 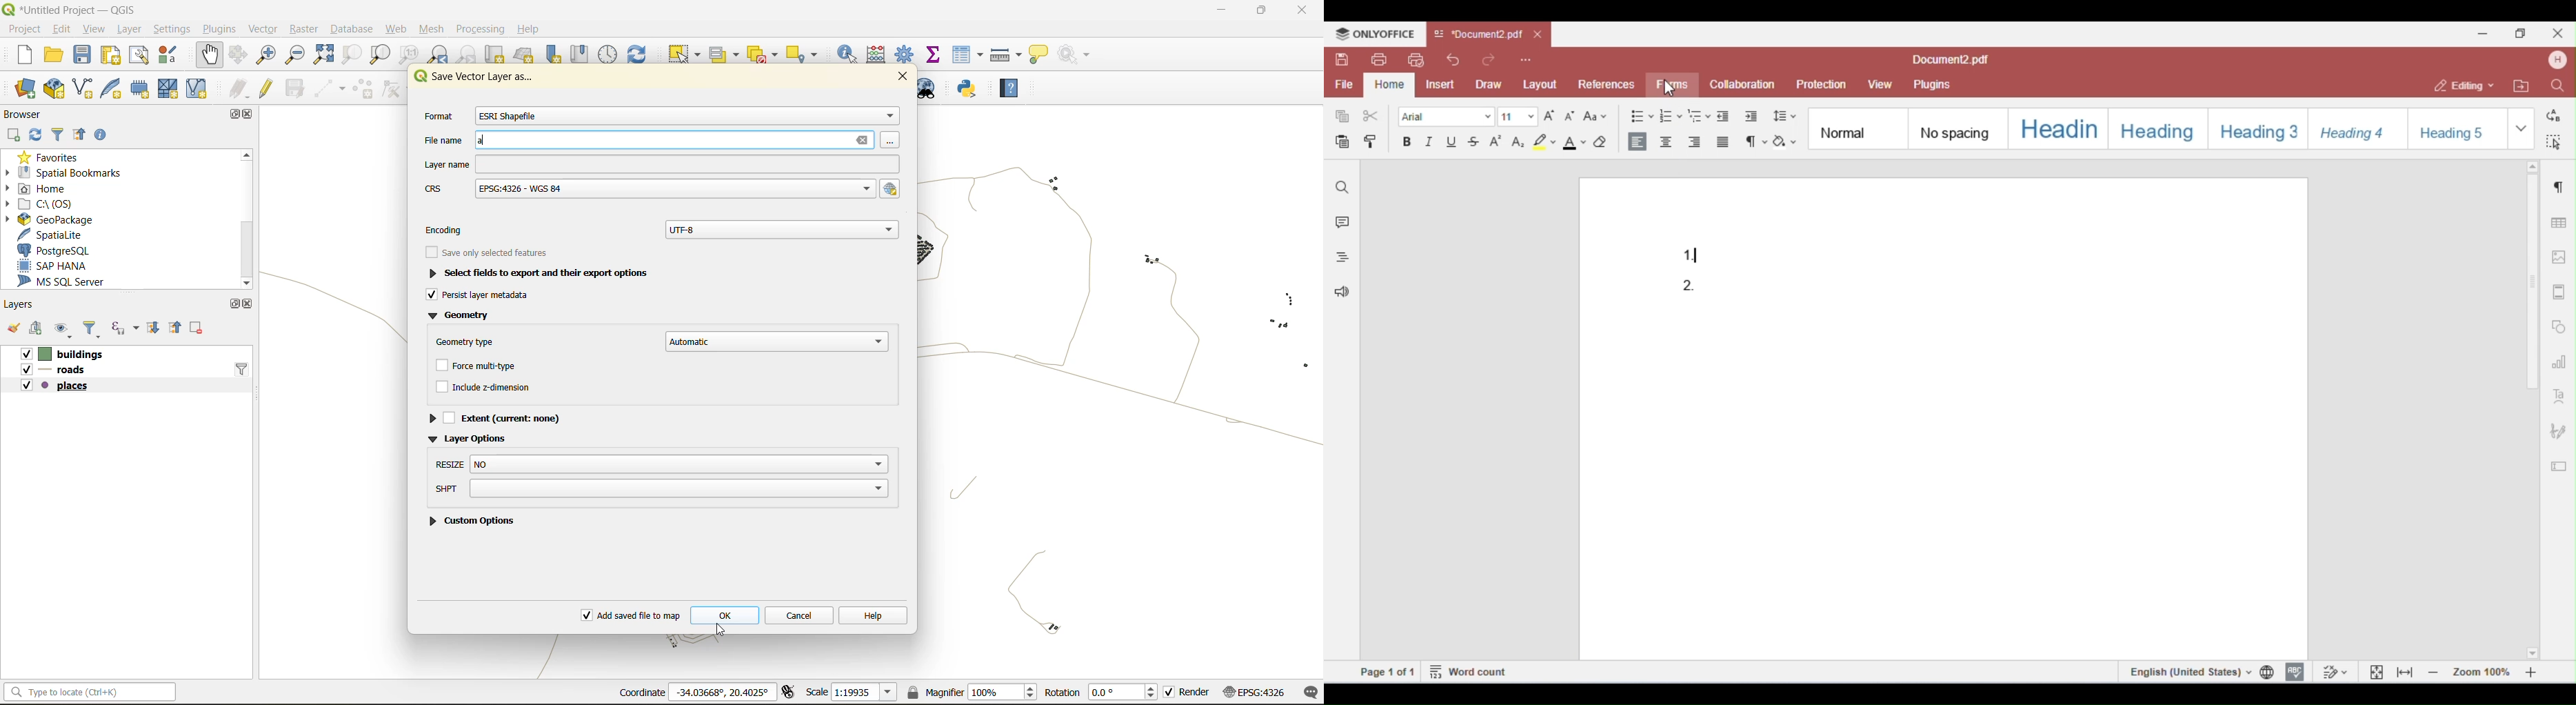 I want to click on Layer, so click(x=658, y=164).